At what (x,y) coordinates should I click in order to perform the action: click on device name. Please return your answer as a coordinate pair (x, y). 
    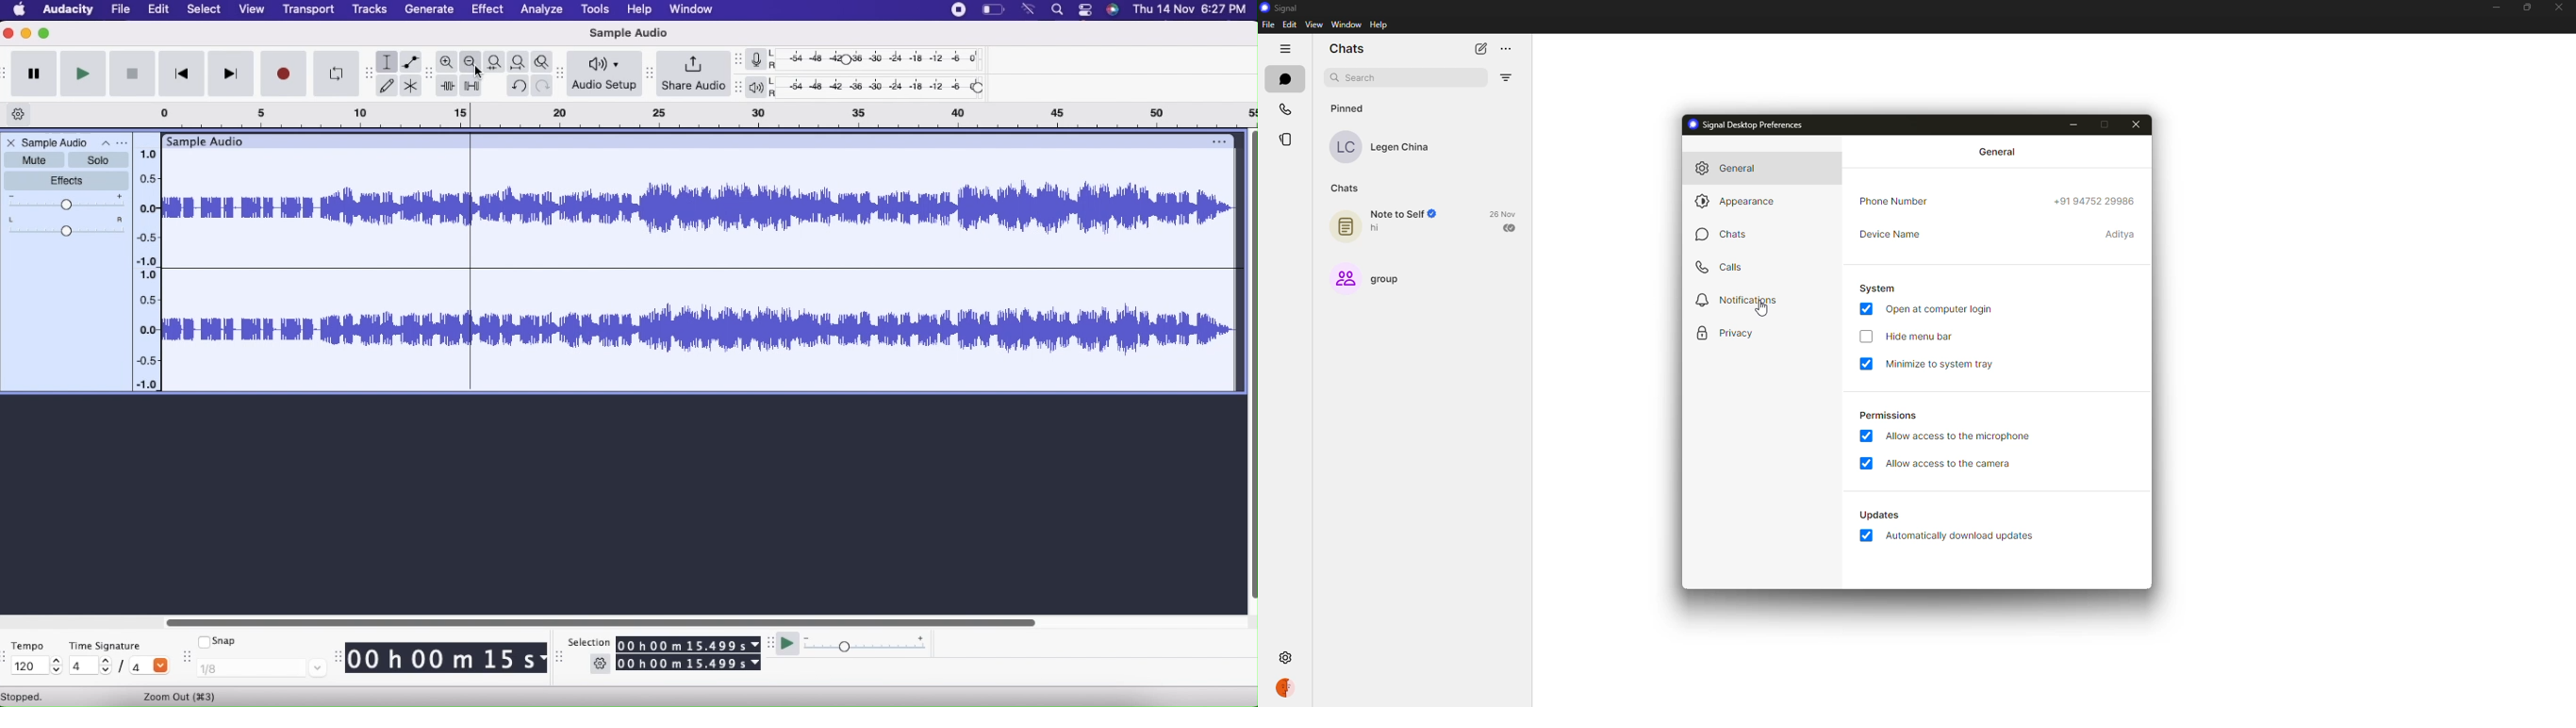
    Looking at the image, I should click on (2121, 235).